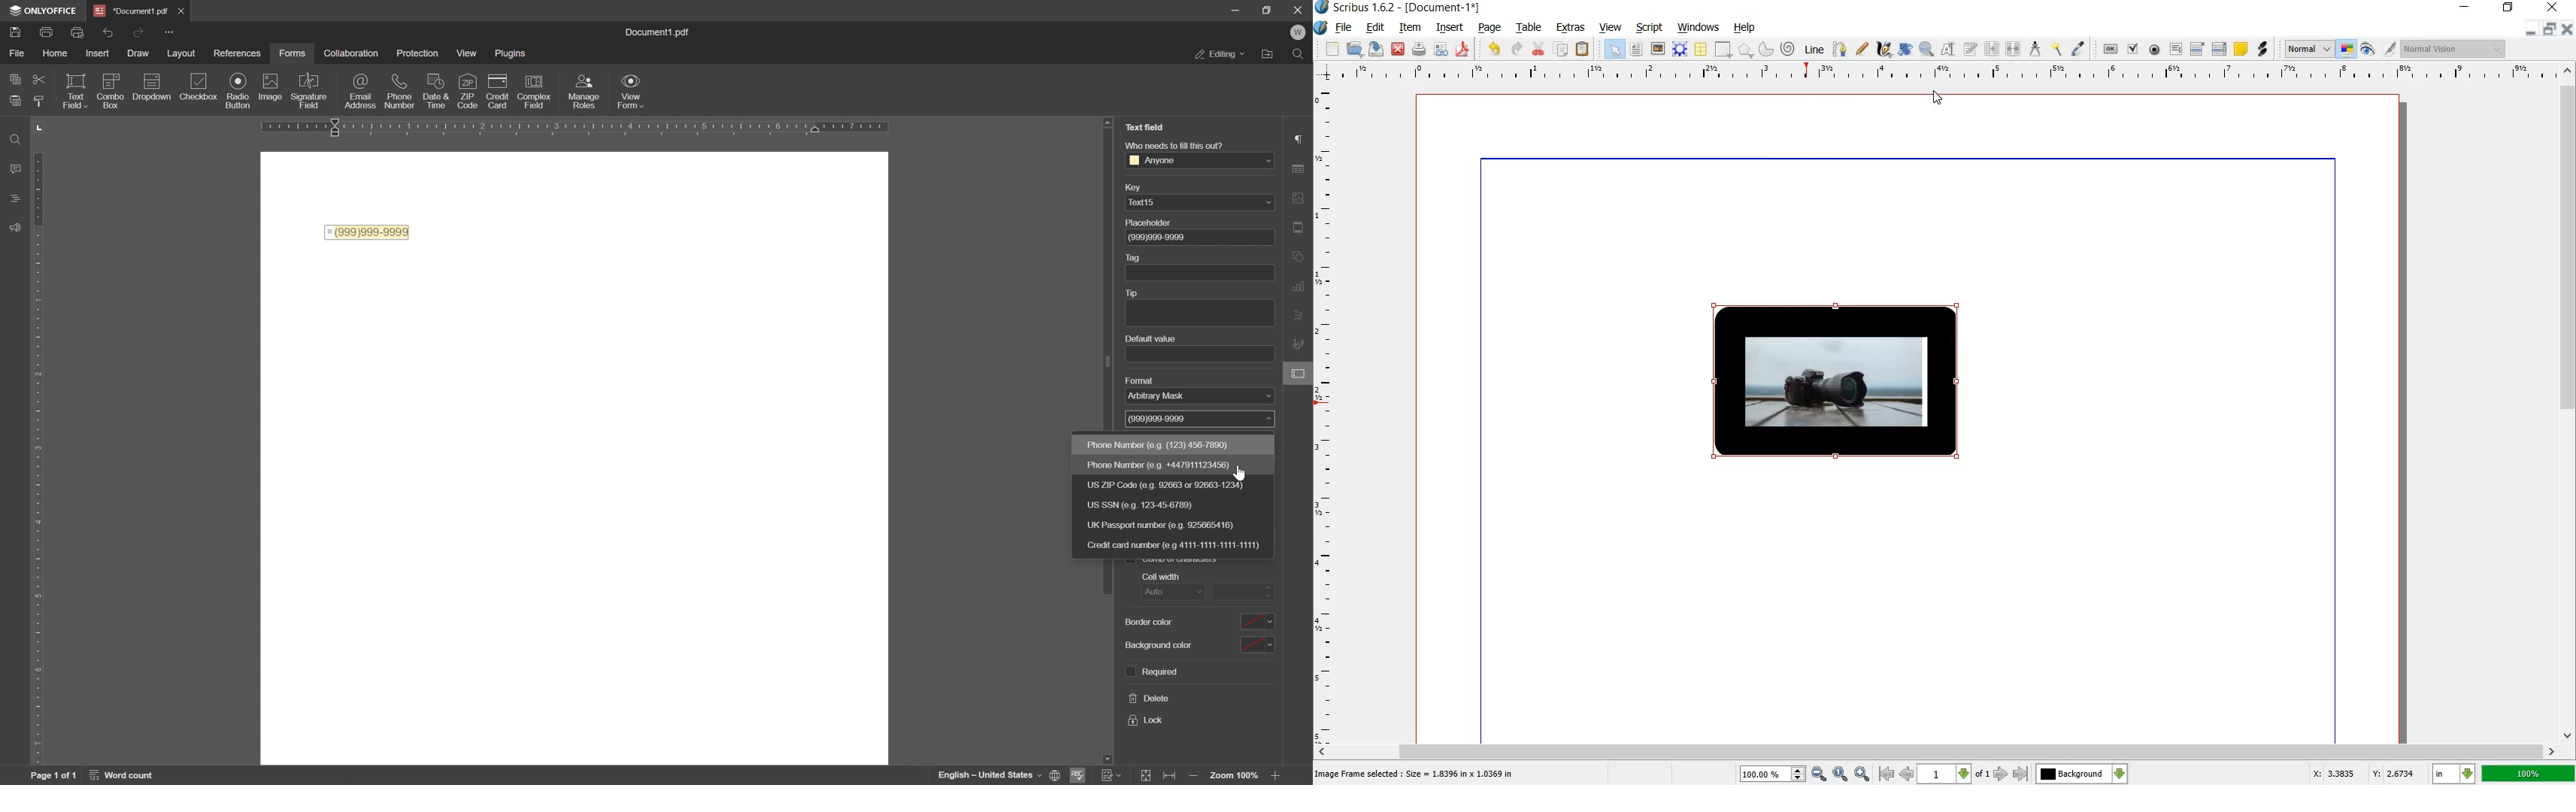  Describe the element at coordinates (2465, 8) in the screenshot. I see `minimize` at that location.